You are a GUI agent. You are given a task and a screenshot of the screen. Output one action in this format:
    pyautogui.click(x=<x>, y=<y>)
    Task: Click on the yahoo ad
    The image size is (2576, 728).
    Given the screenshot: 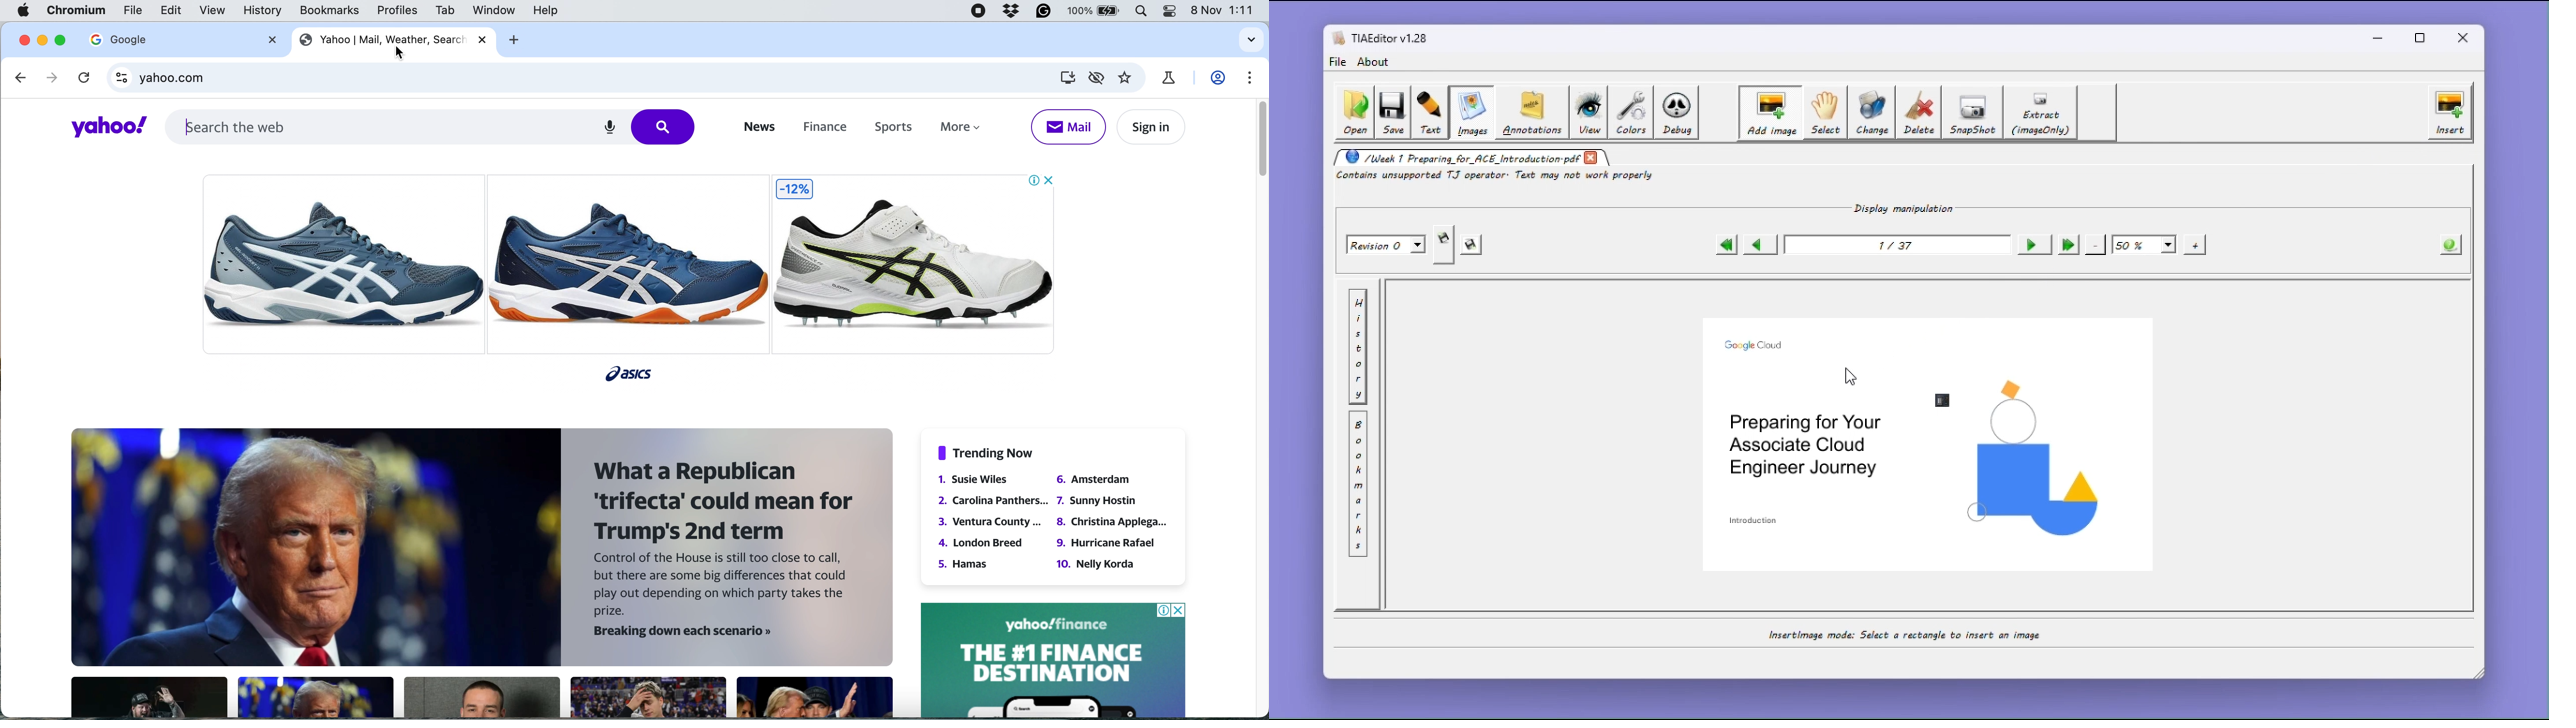 What is the action you would take?
    pyautogui.click(x=1053, y=659)
    